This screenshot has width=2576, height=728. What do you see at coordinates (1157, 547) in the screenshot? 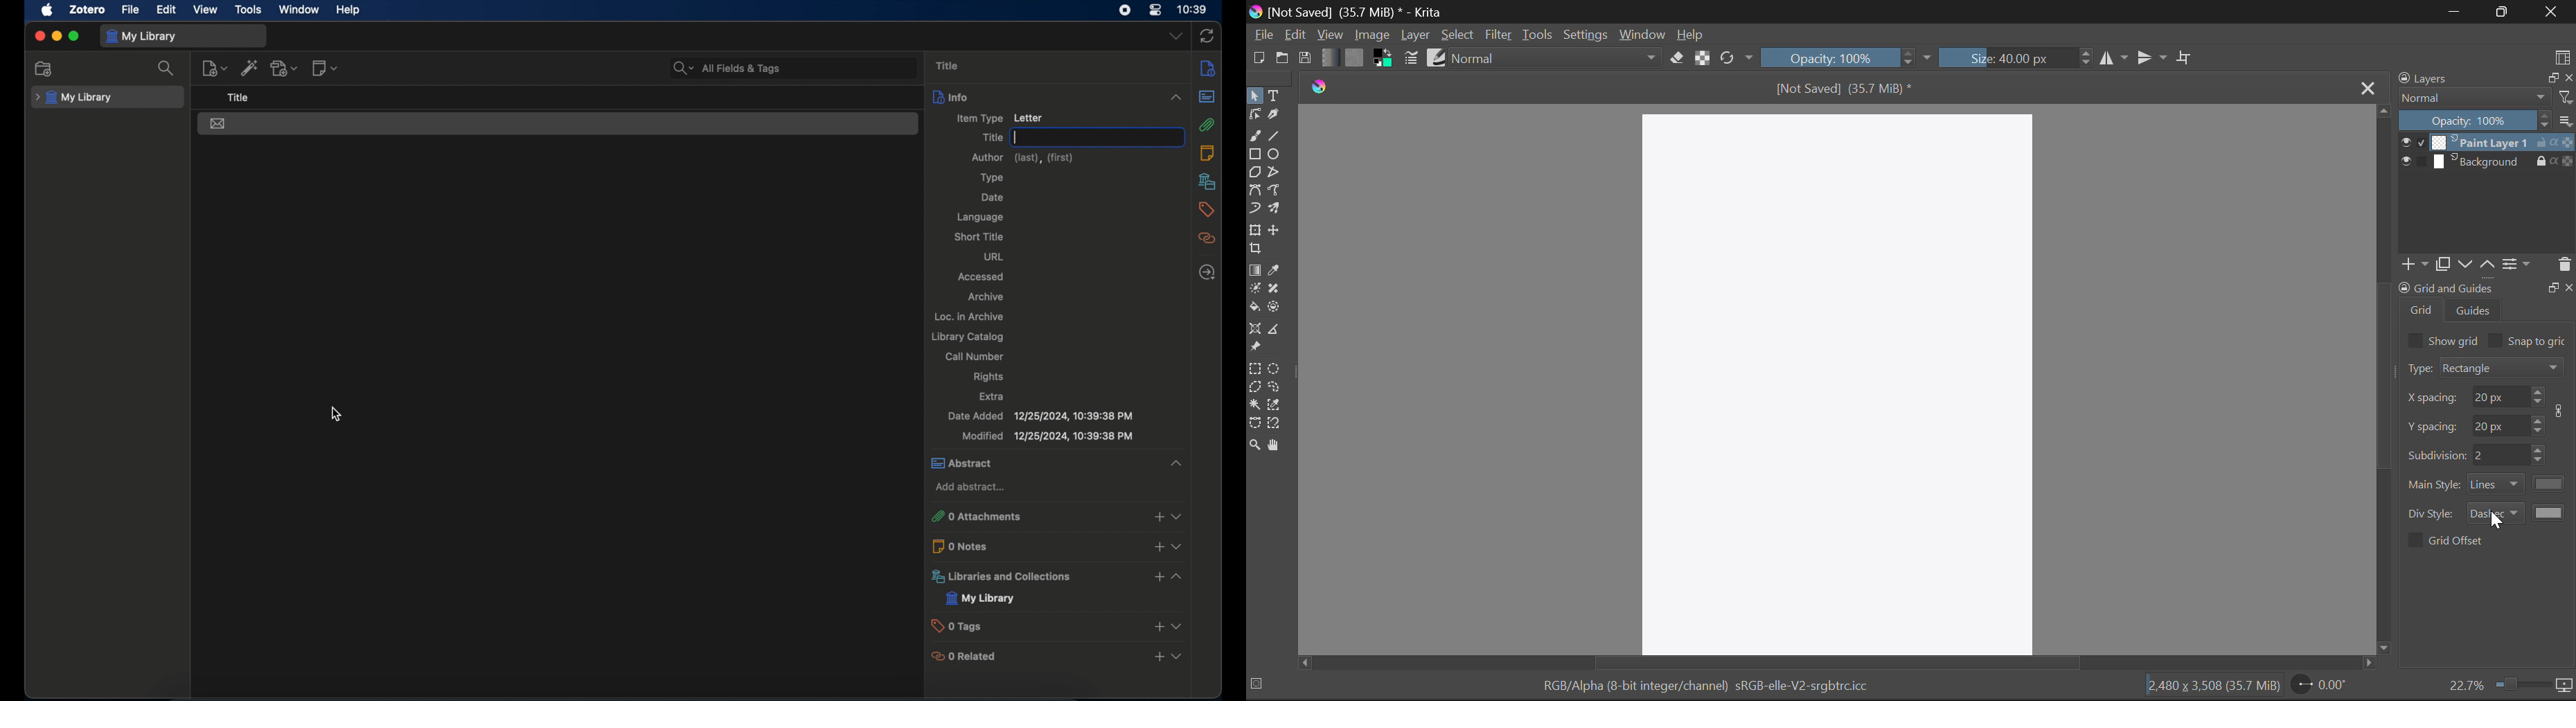
I see `add` at bounding box center [1157, 547].